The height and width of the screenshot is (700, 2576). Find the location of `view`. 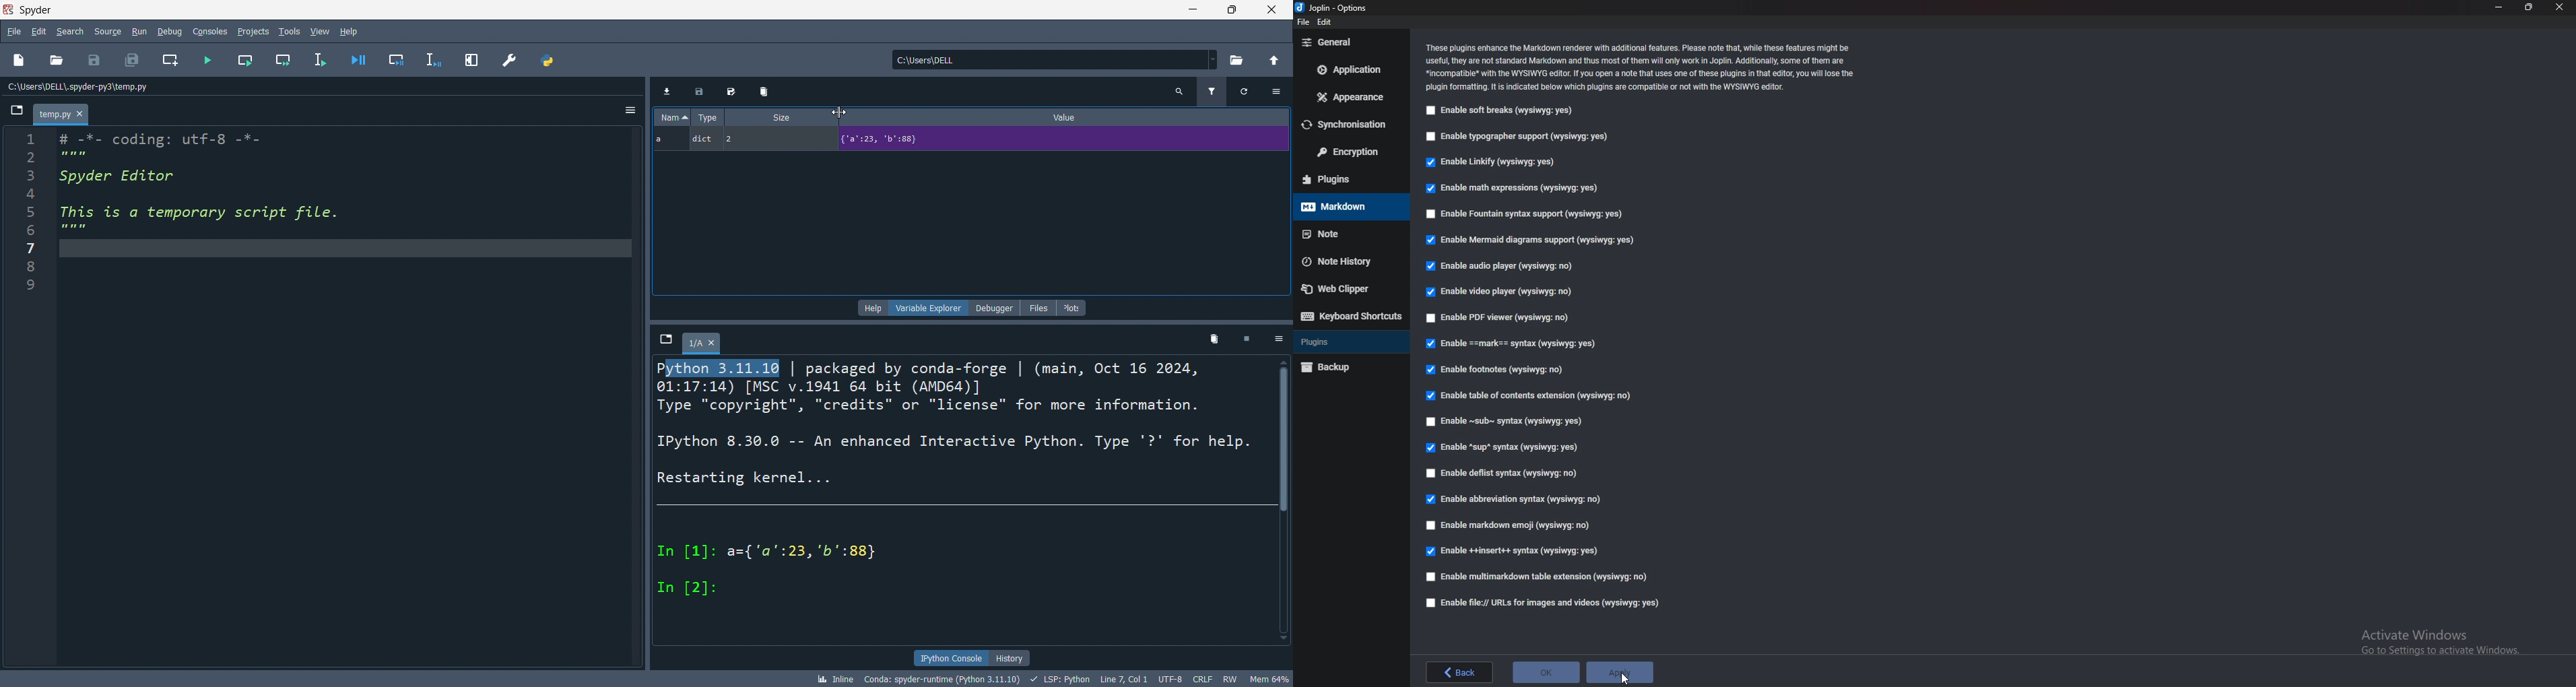

view is located at coordinates (319, 30).